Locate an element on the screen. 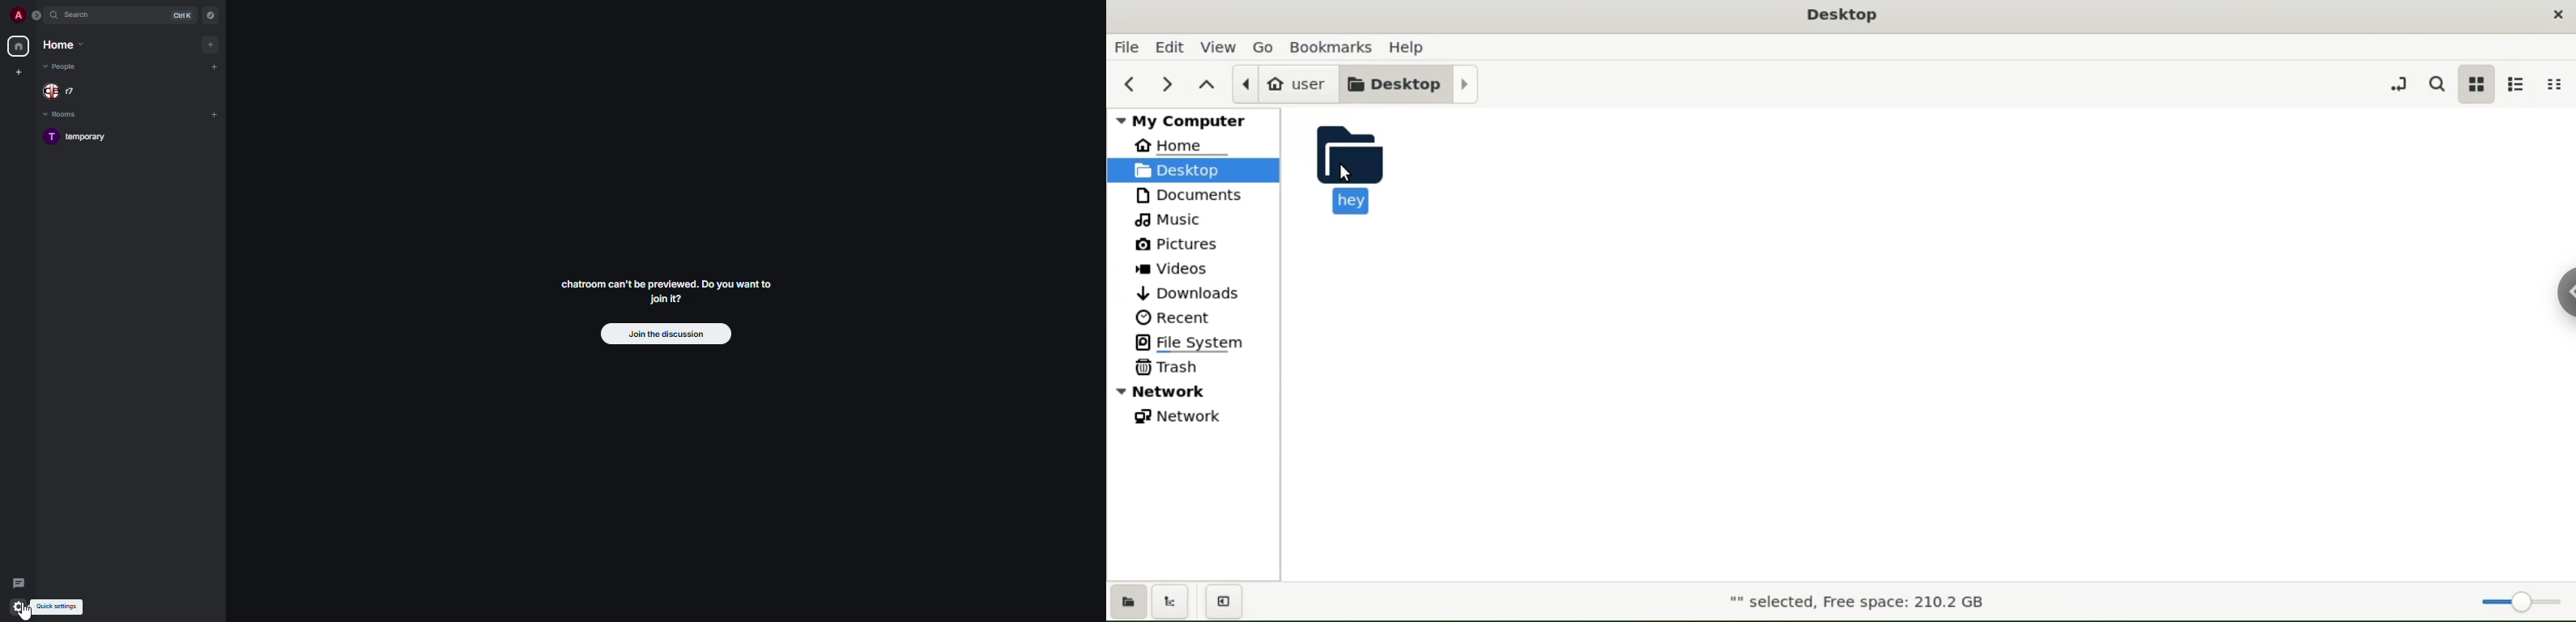 Image resolution: width=2576 pixels, height=644 pixels. add is located at coordinates (215, 65).